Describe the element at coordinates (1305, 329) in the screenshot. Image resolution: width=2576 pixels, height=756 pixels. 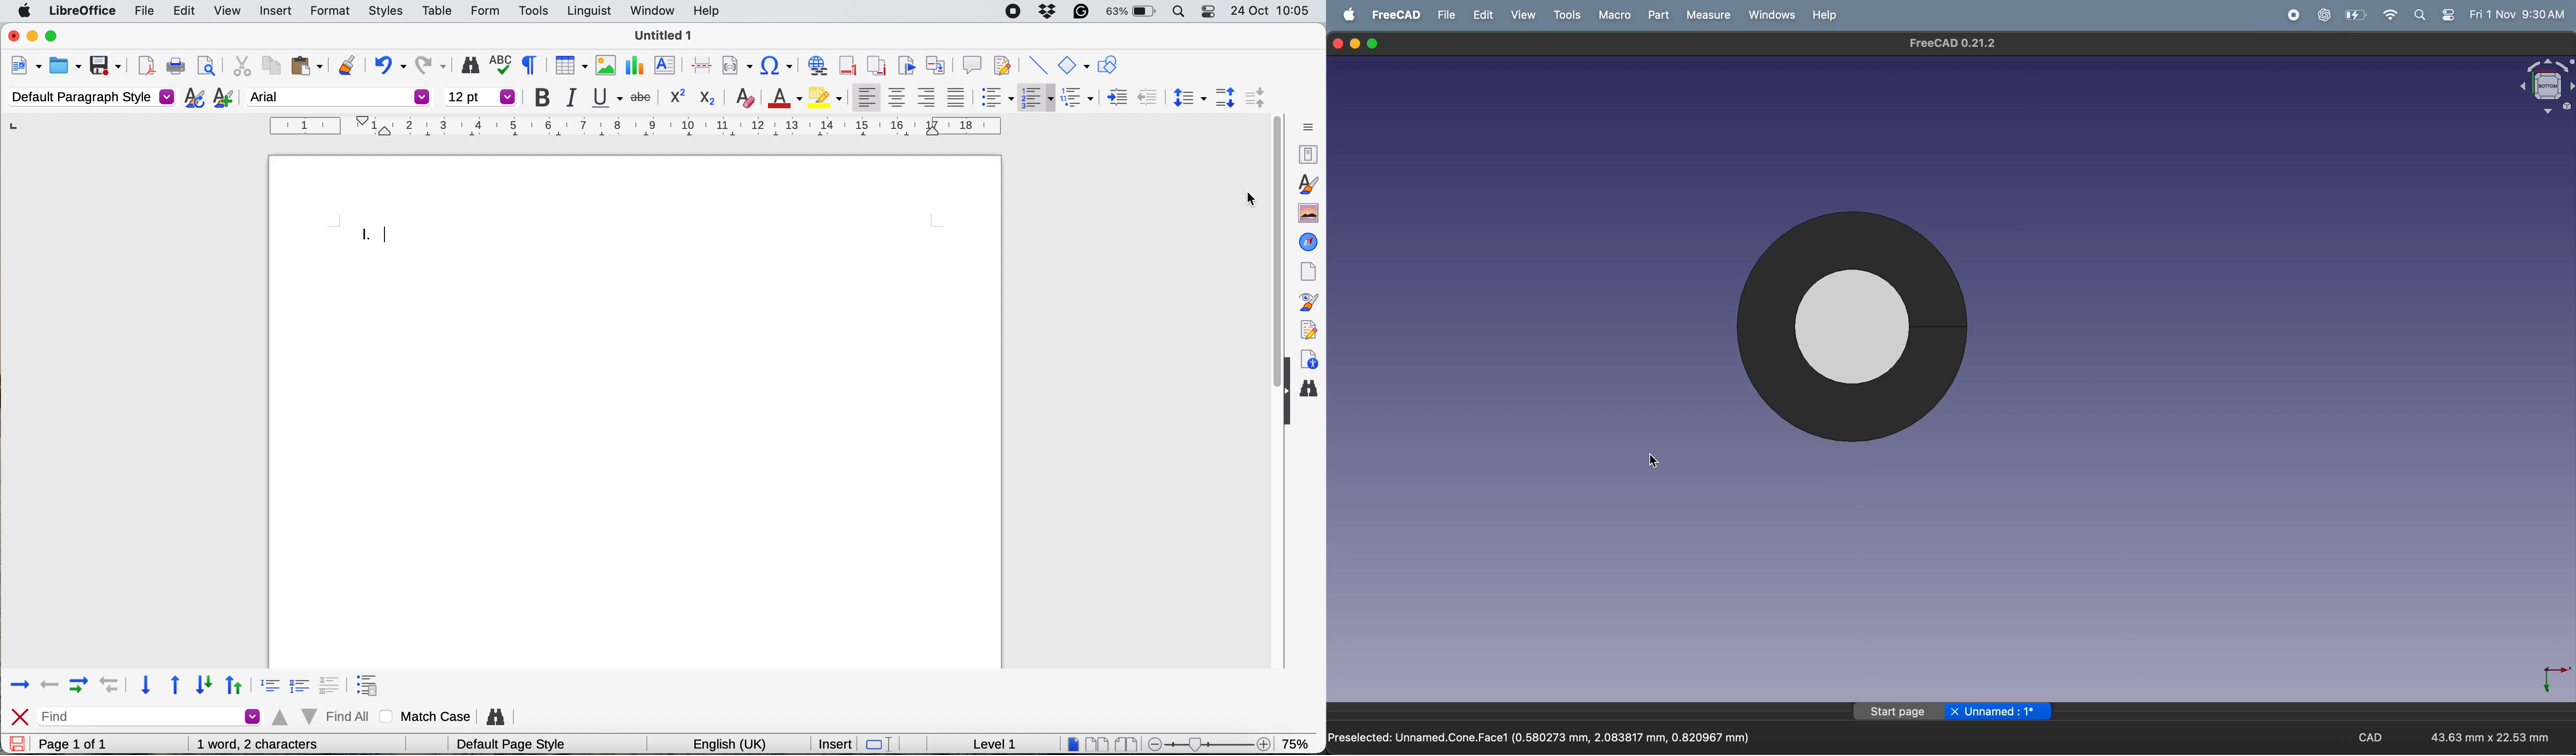
I see `manage changes` at that location.